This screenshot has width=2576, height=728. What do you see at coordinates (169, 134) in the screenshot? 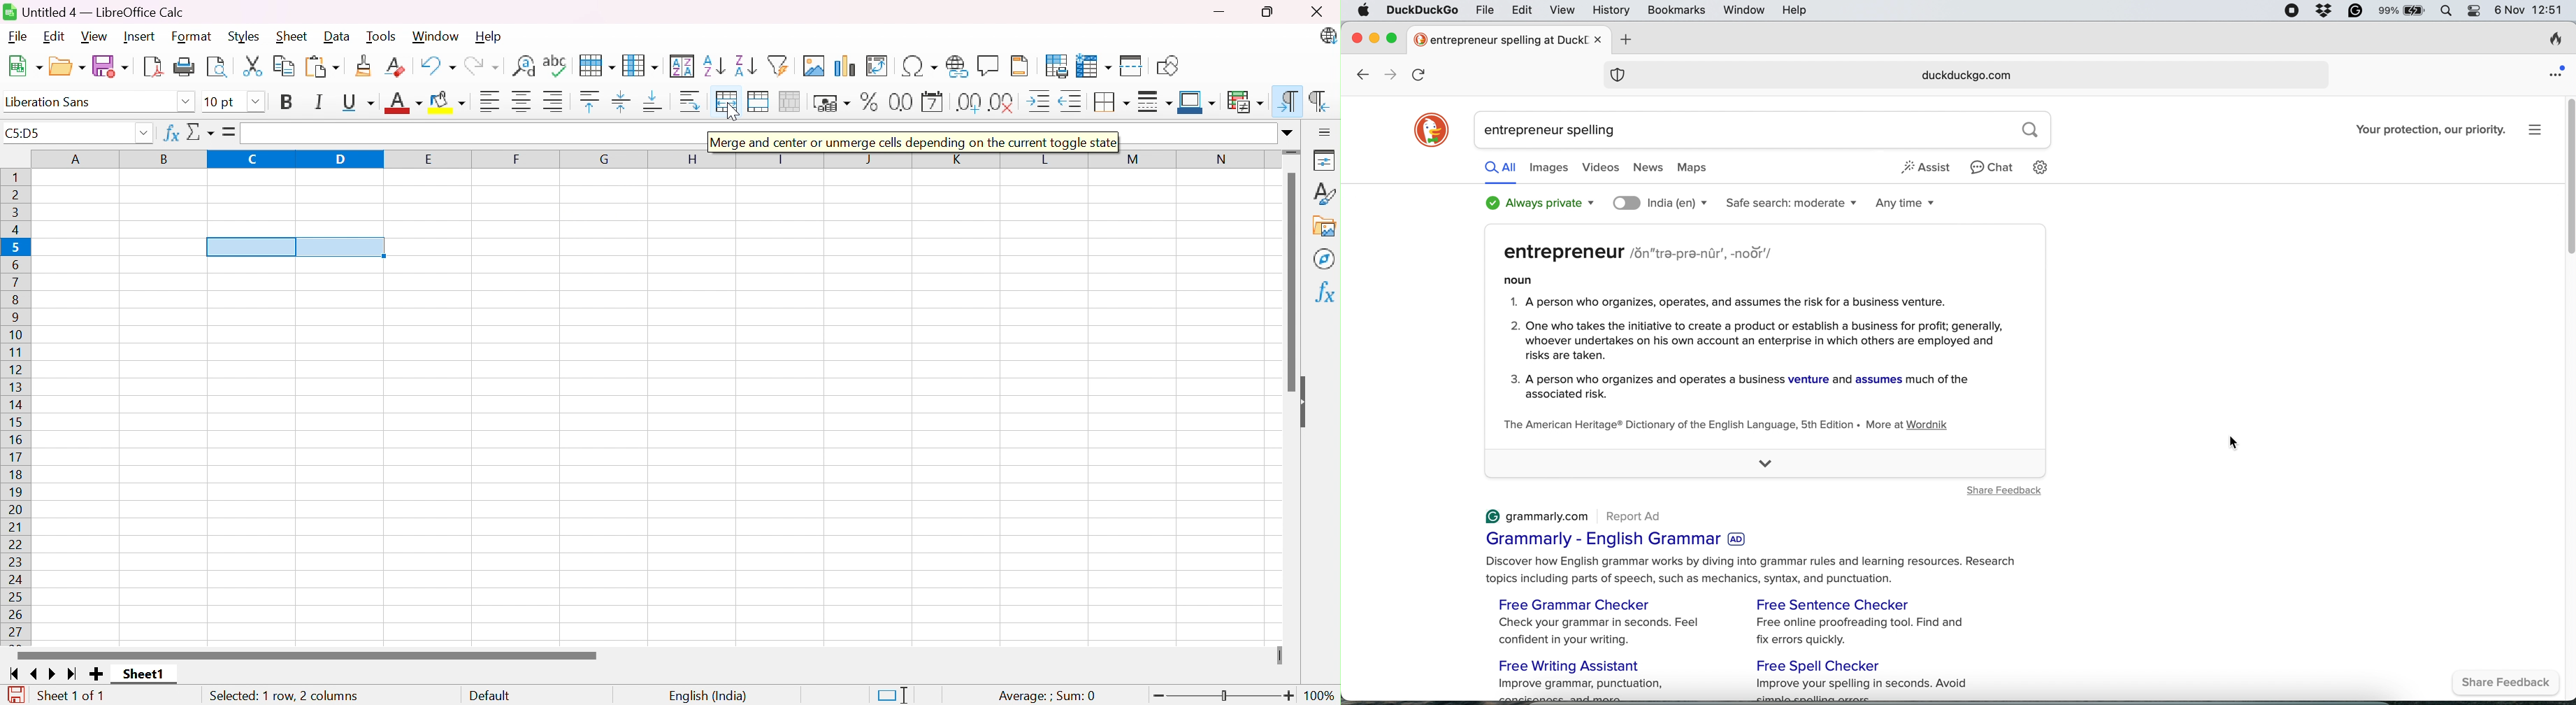
I see `Function Wizard` at bounding box center [169, 134].